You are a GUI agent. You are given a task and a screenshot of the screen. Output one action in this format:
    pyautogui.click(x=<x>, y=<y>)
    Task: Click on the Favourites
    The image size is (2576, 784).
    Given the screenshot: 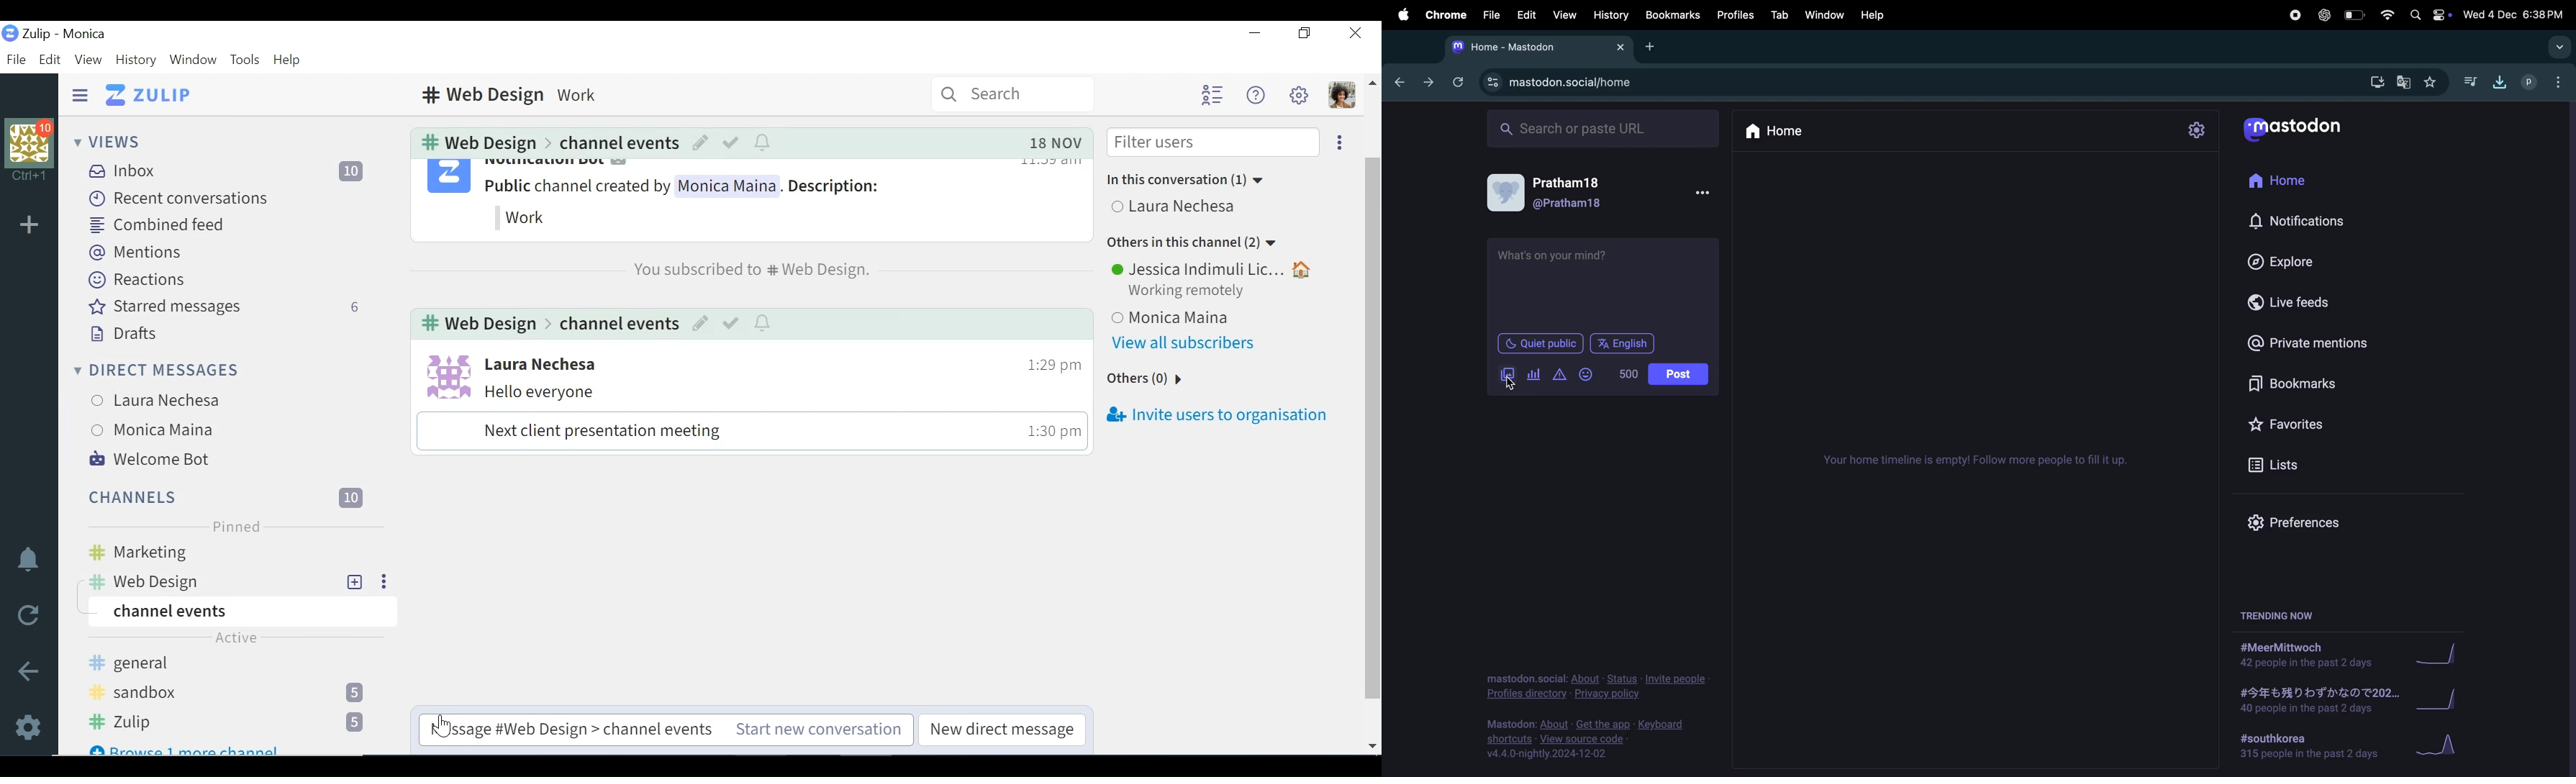 What is the action you would take?
    pyautogui.click(x=2296, y=425)
    